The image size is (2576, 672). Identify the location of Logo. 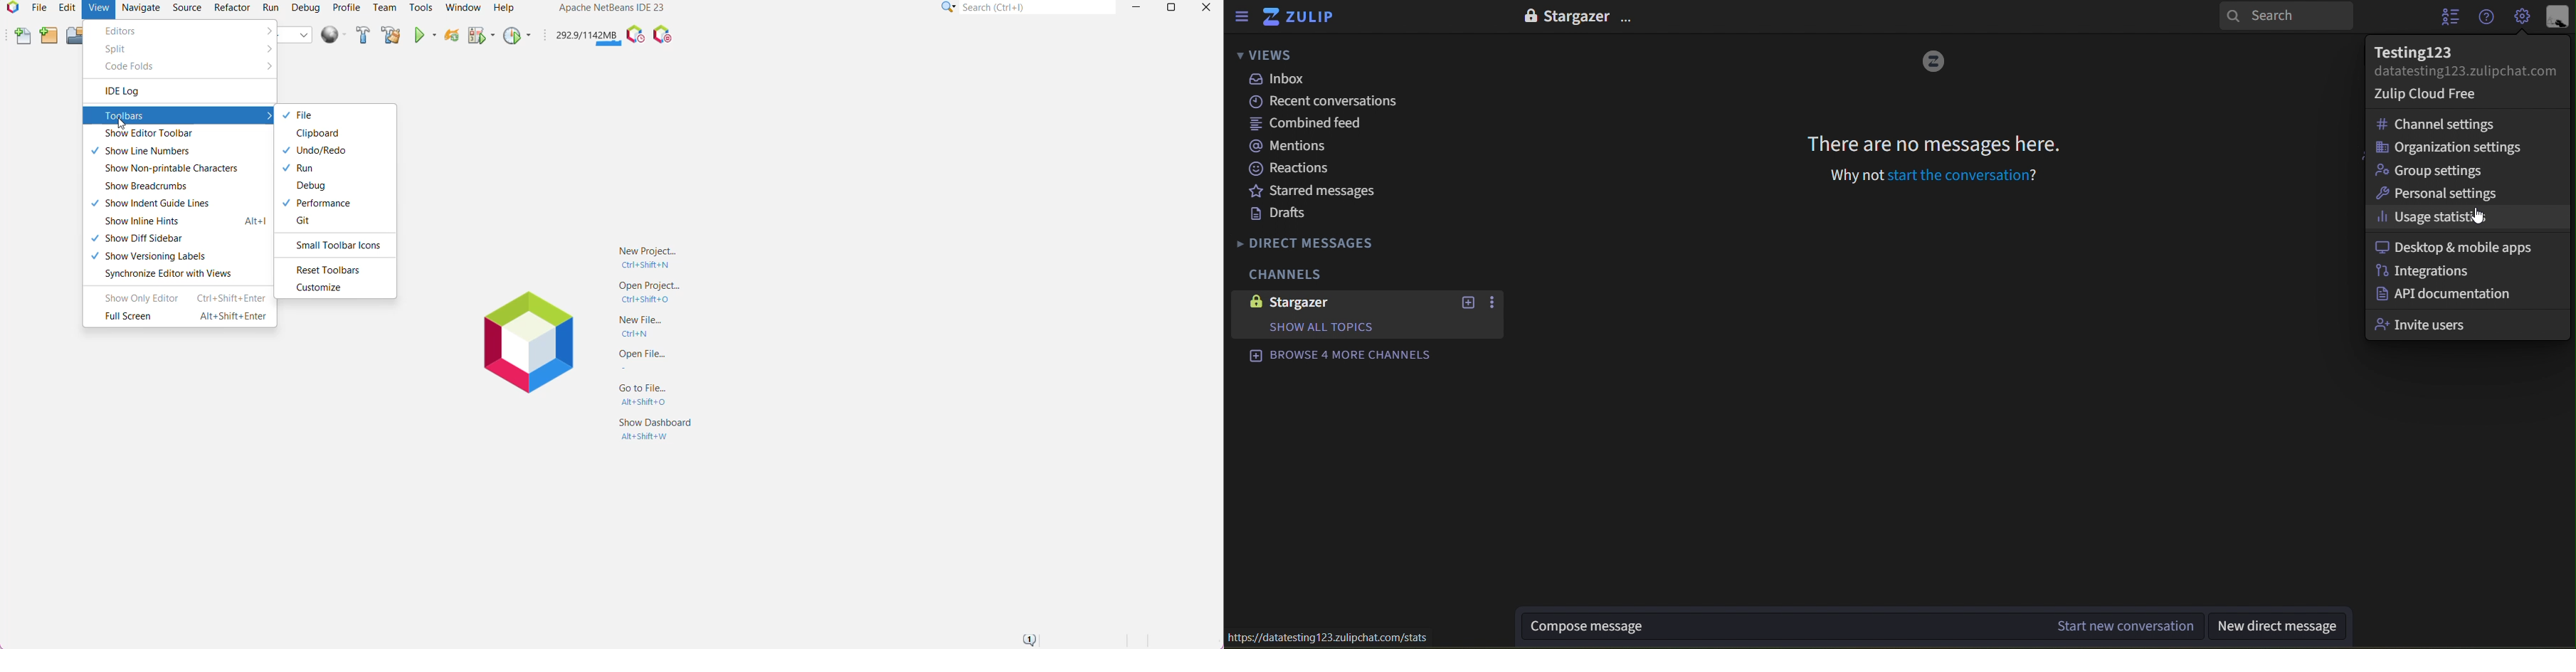
(1934, 60).